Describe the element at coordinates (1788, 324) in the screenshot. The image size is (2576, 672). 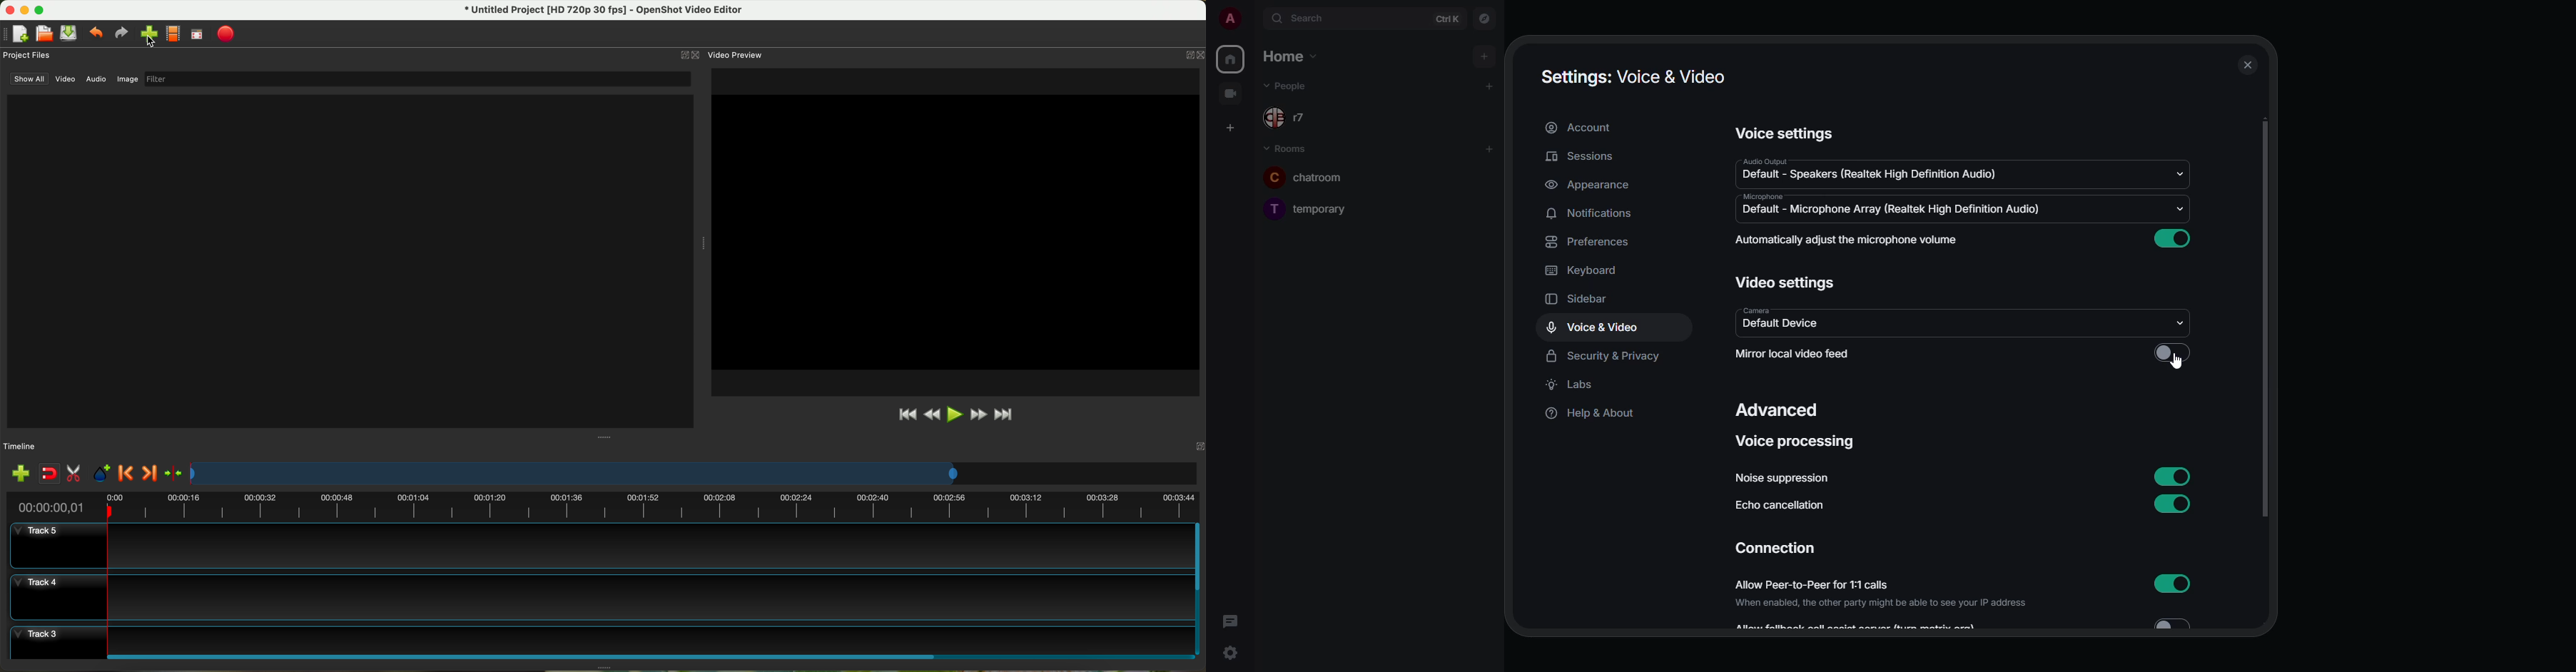
I see `default` at that location.